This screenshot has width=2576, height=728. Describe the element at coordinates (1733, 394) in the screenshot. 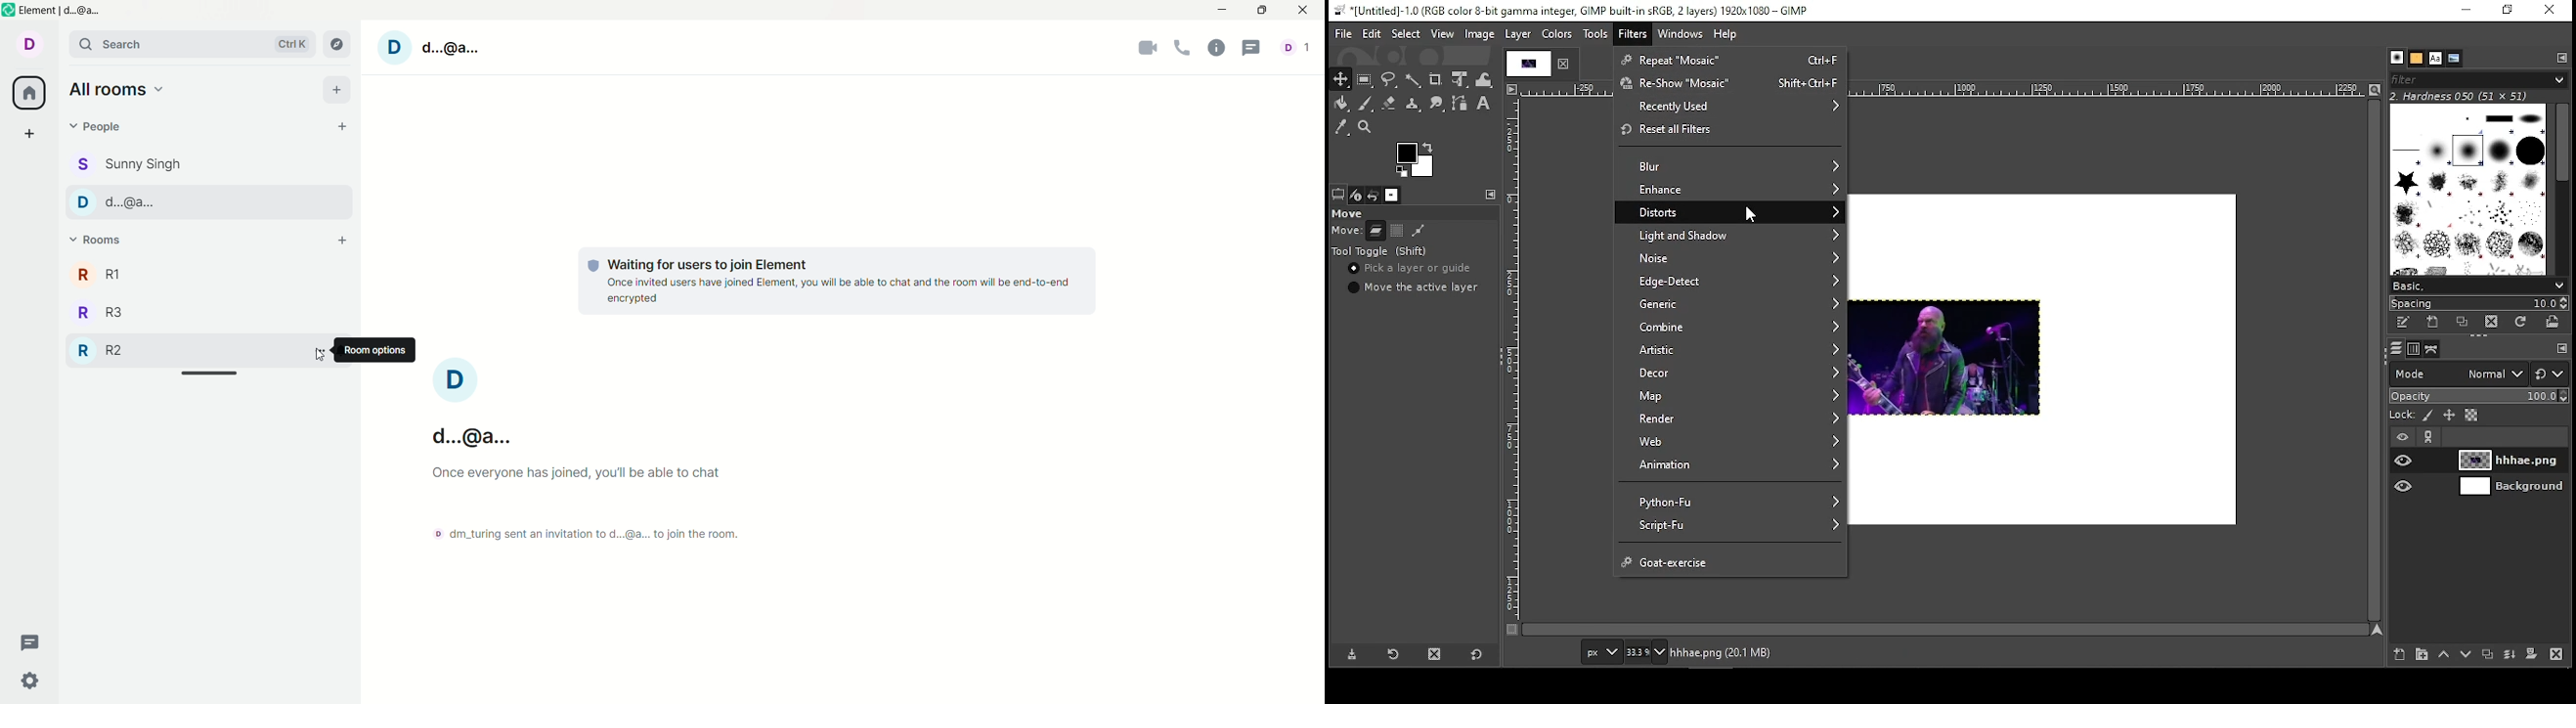

I see `map` at that location.